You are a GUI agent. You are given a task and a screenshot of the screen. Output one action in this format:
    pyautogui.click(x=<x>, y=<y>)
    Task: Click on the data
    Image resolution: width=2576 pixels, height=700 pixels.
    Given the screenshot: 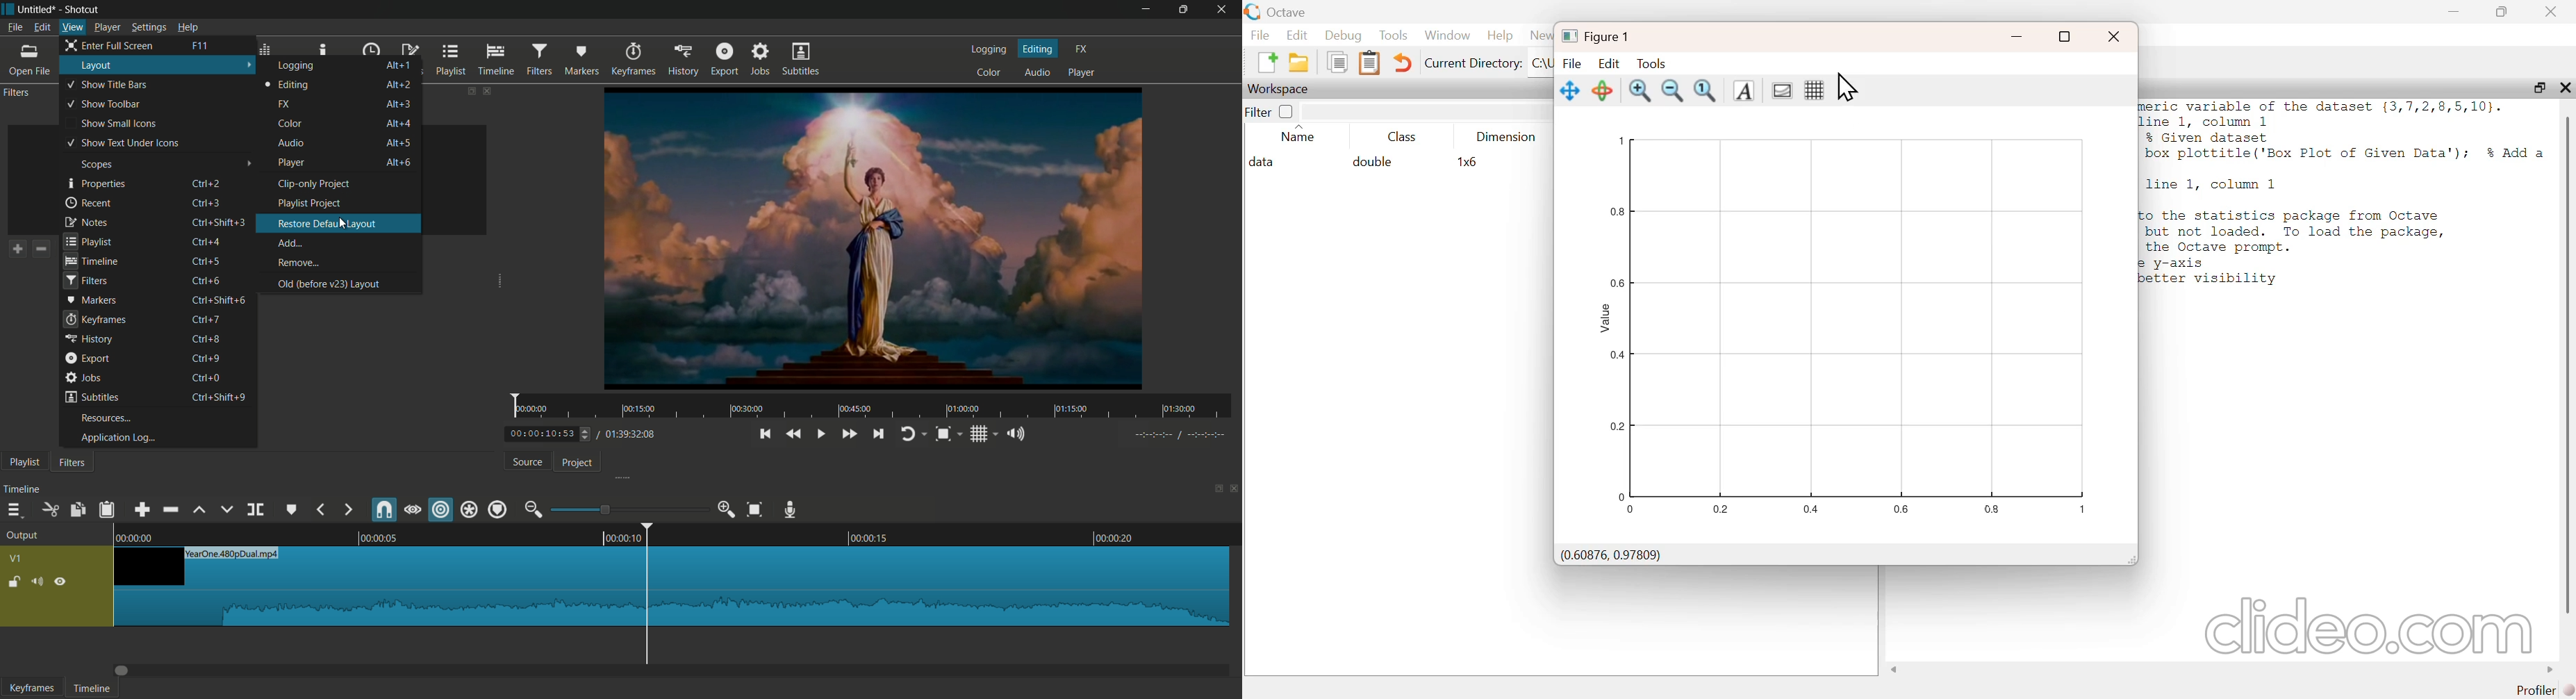 What is the action you would take?
    pyautogui.click(x=1266, y=161)
    